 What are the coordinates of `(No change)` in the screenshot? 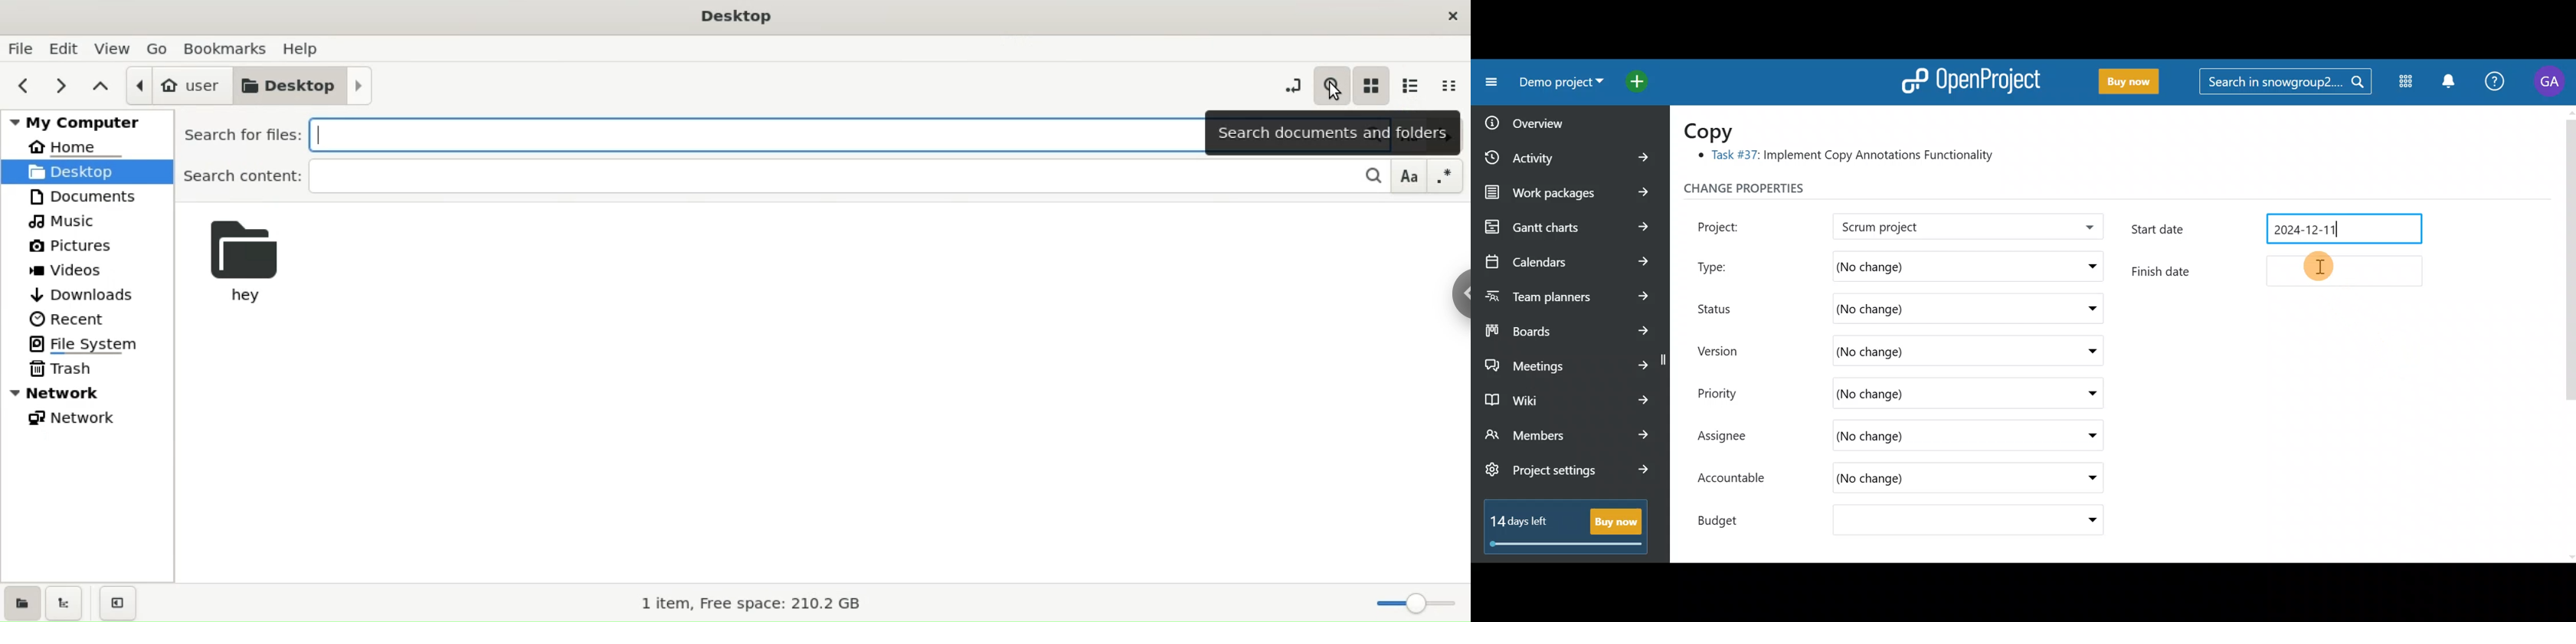 It's located at (1926, 264).